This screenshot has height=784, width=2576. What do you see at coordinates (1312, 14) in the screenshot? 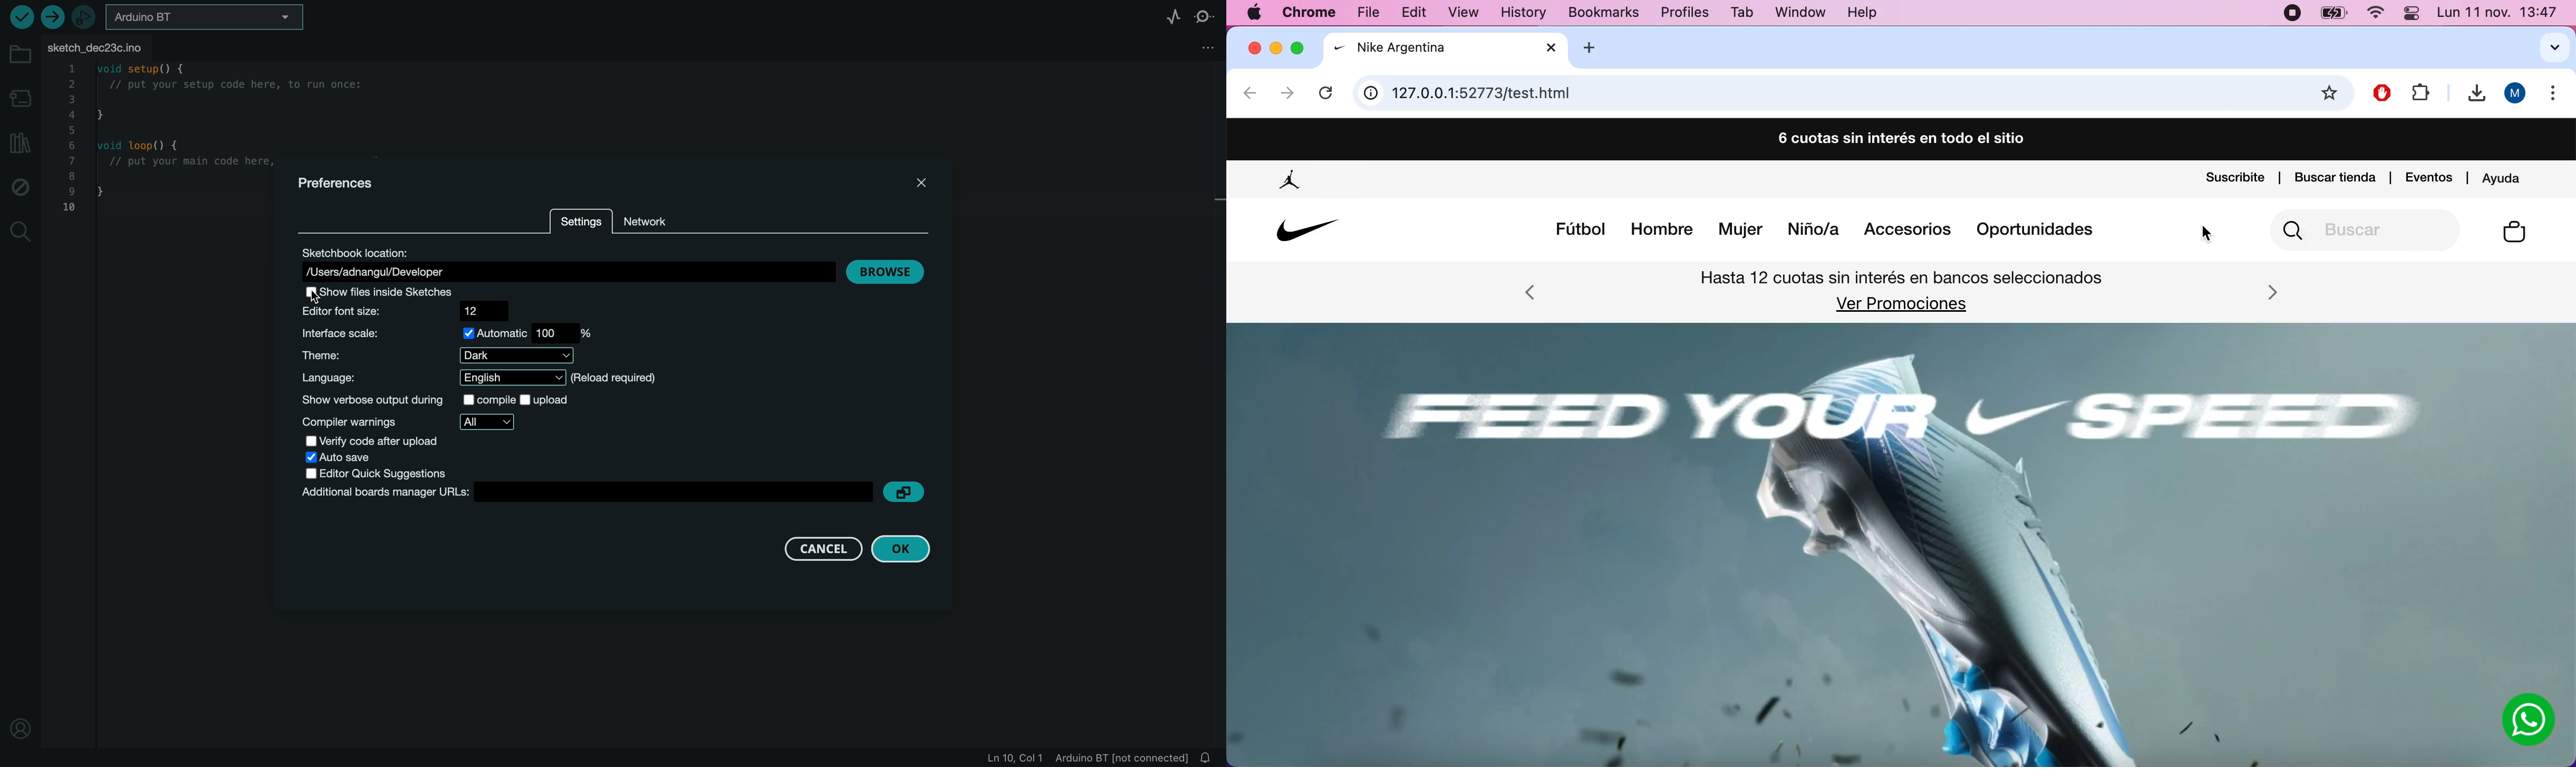
I see `brackets` at bounding box center [1312, 14].